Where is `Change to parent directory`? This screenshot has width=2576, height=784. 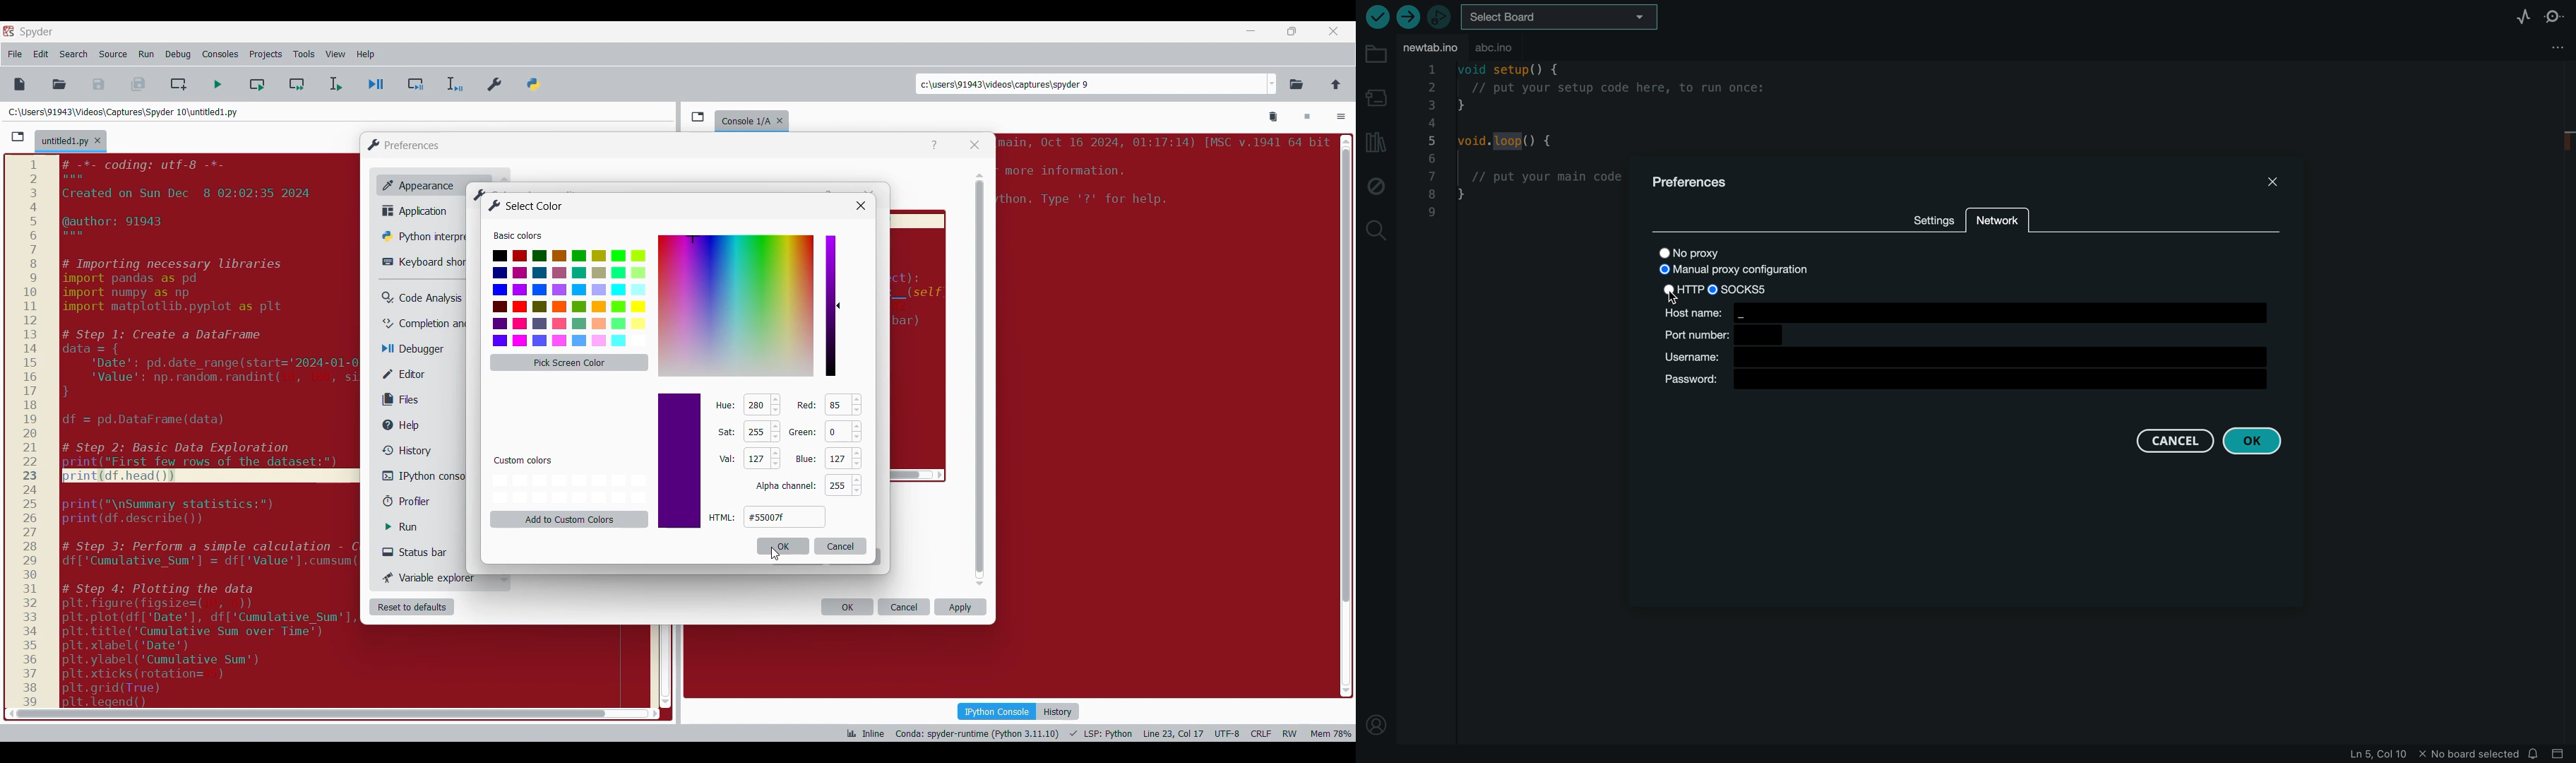
Change to parent directory is located at coordinates (1336, 84).